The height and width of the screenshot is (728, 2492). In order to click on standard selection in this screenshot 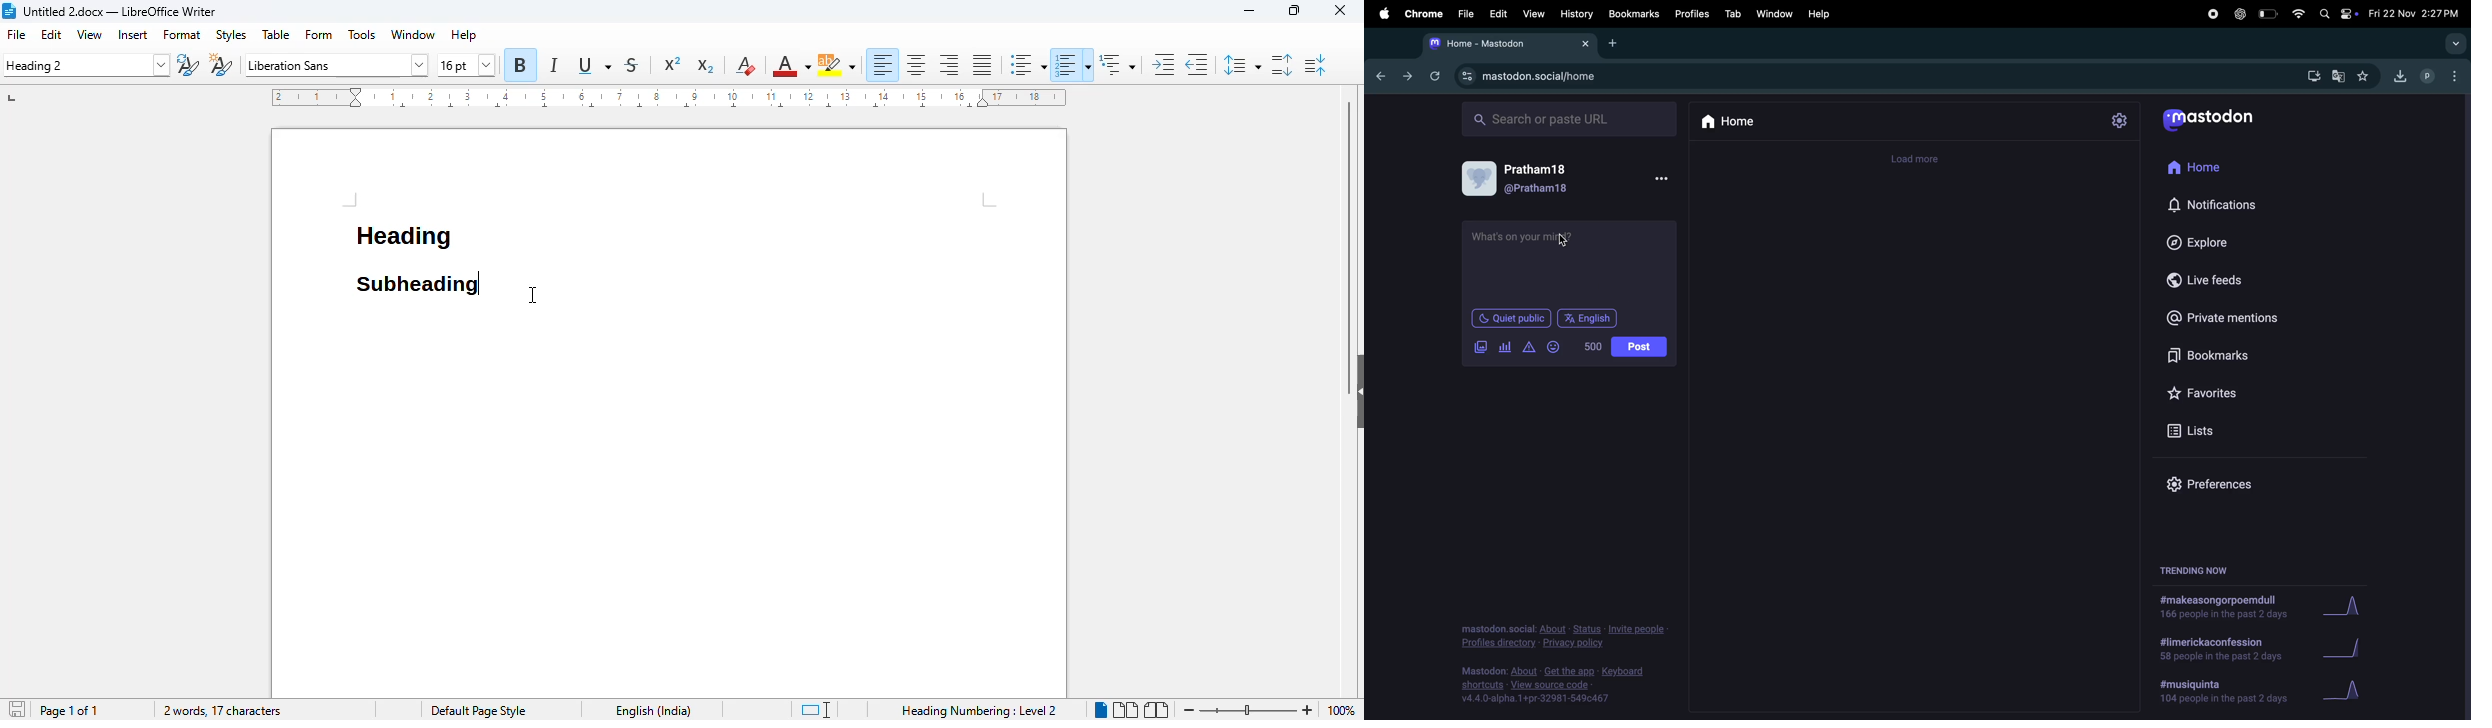, I will do `click(815, 710)`.